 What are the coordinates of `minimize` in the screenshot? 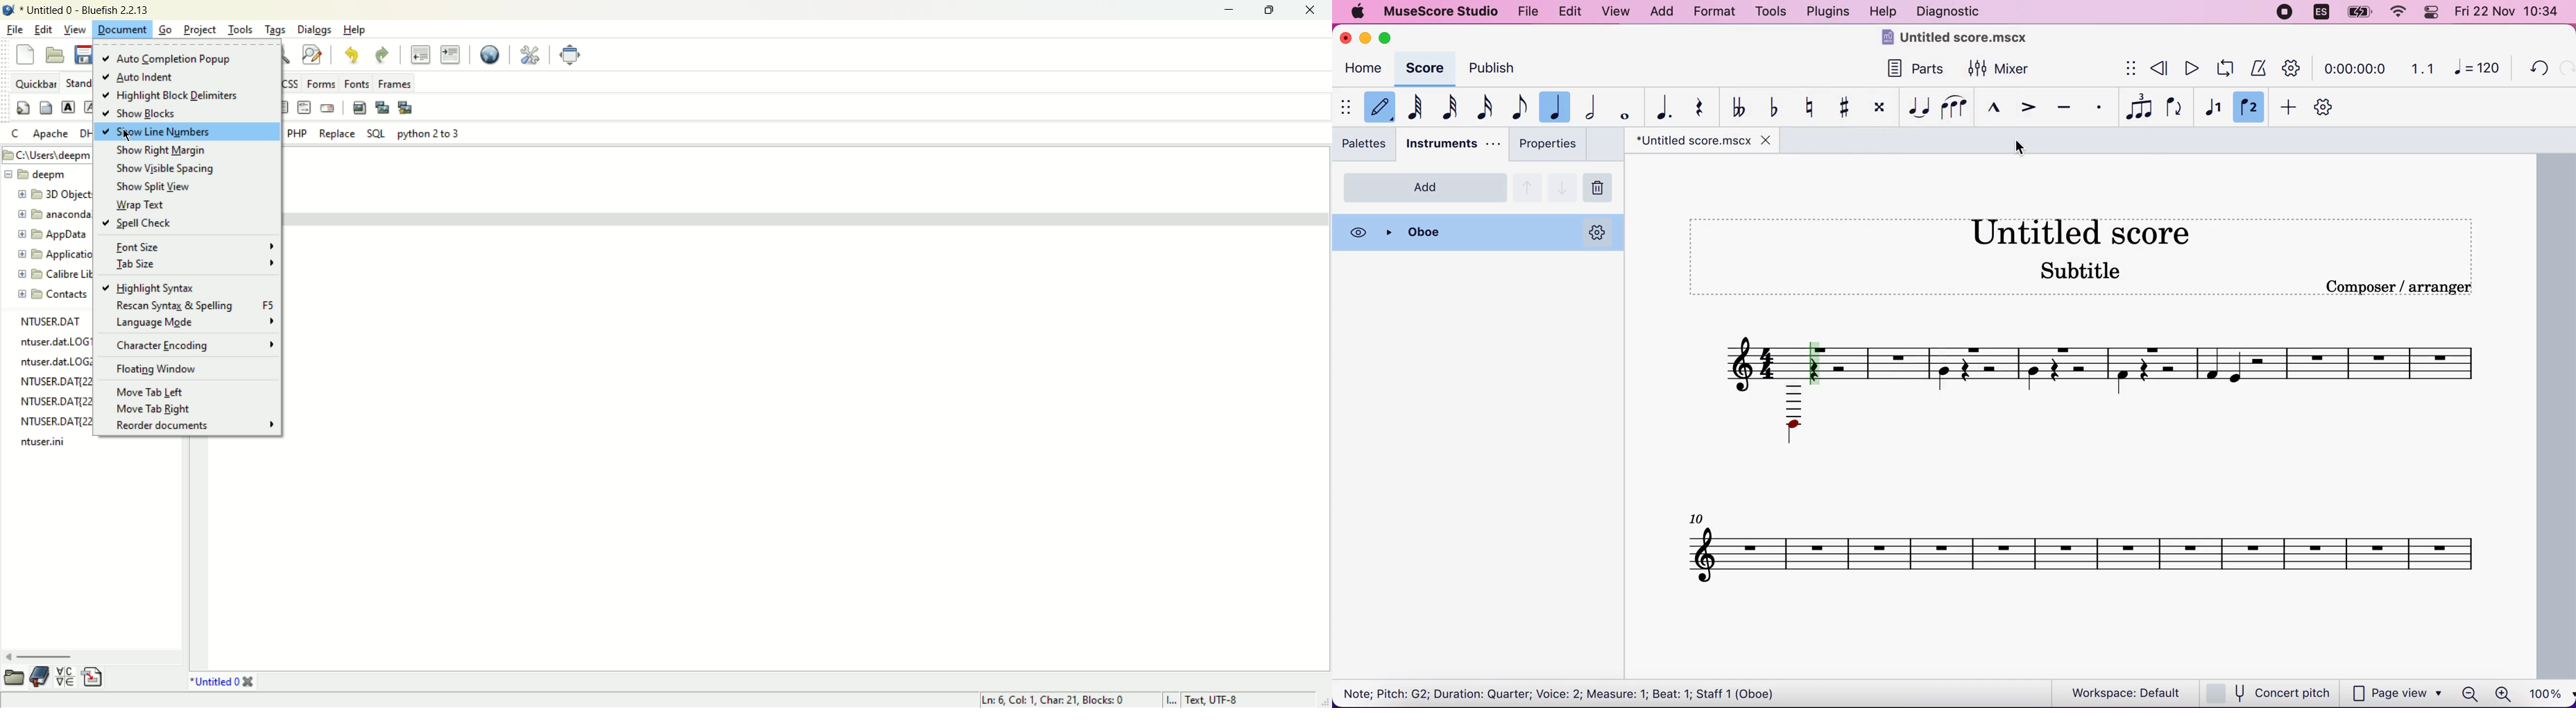 It's located at (1229, 12).